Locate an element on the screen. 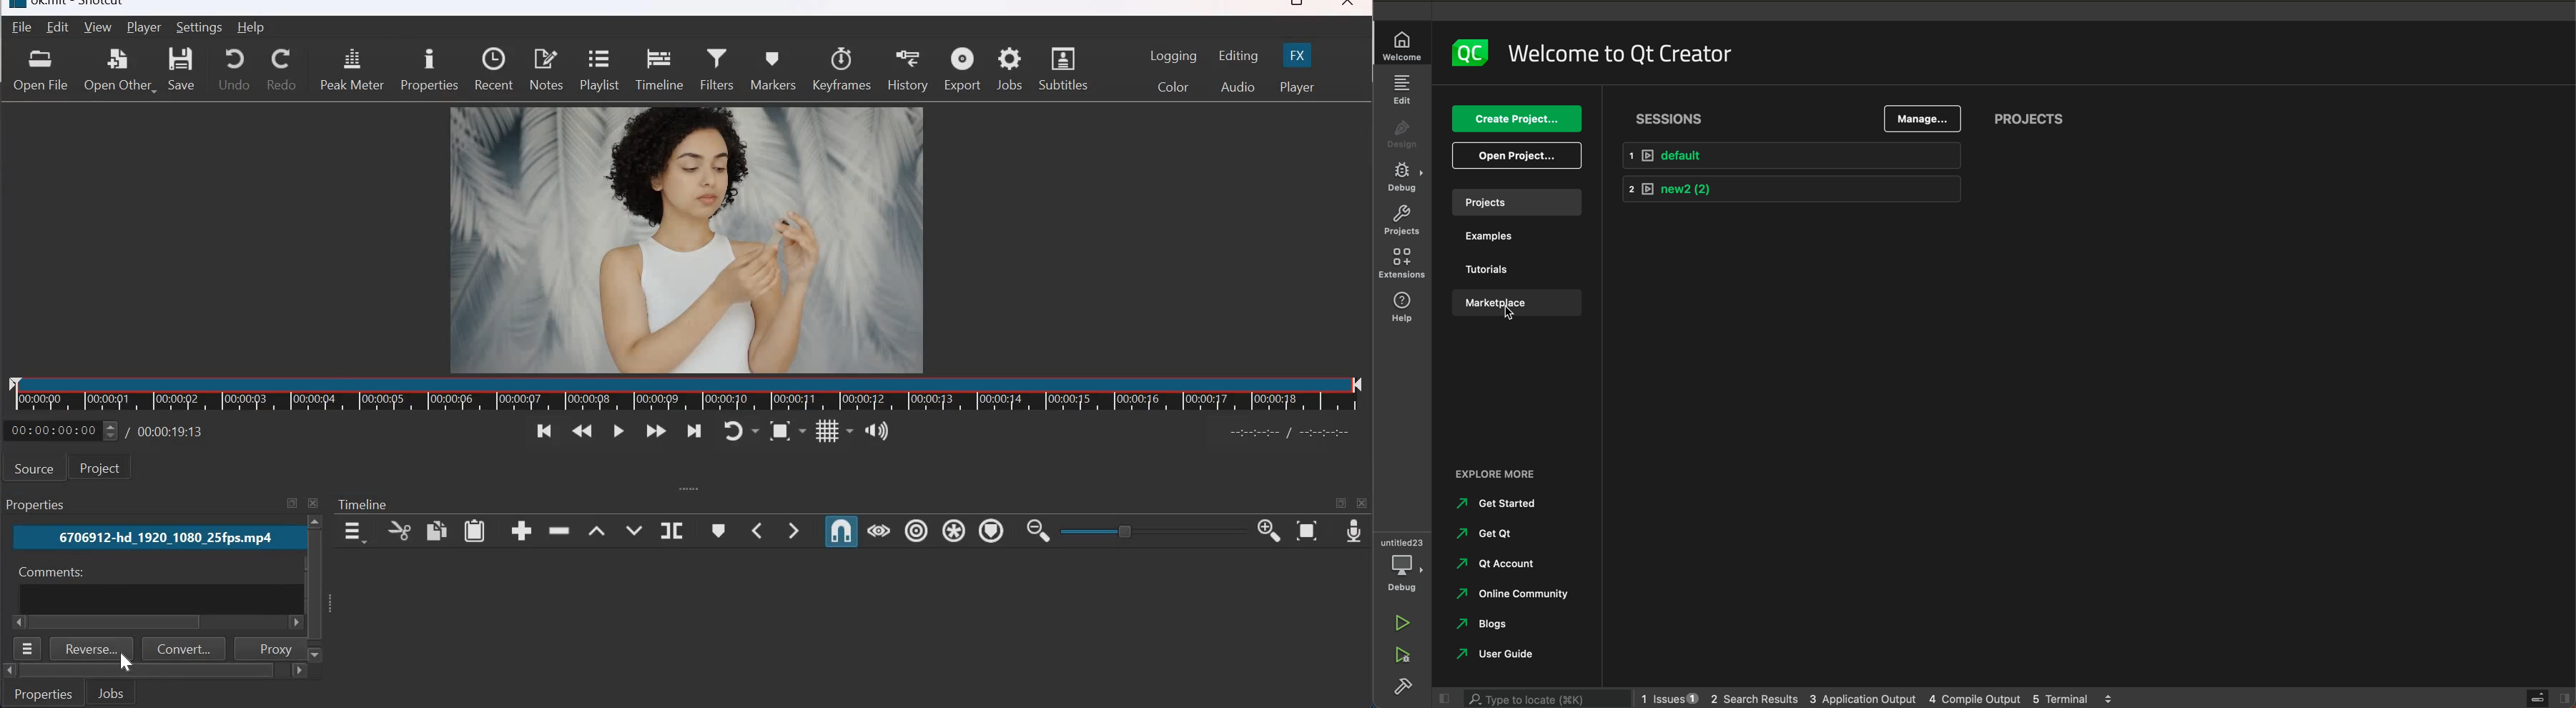 The image size is (2576, 728). Total duration is located at coordinates (172, 431).